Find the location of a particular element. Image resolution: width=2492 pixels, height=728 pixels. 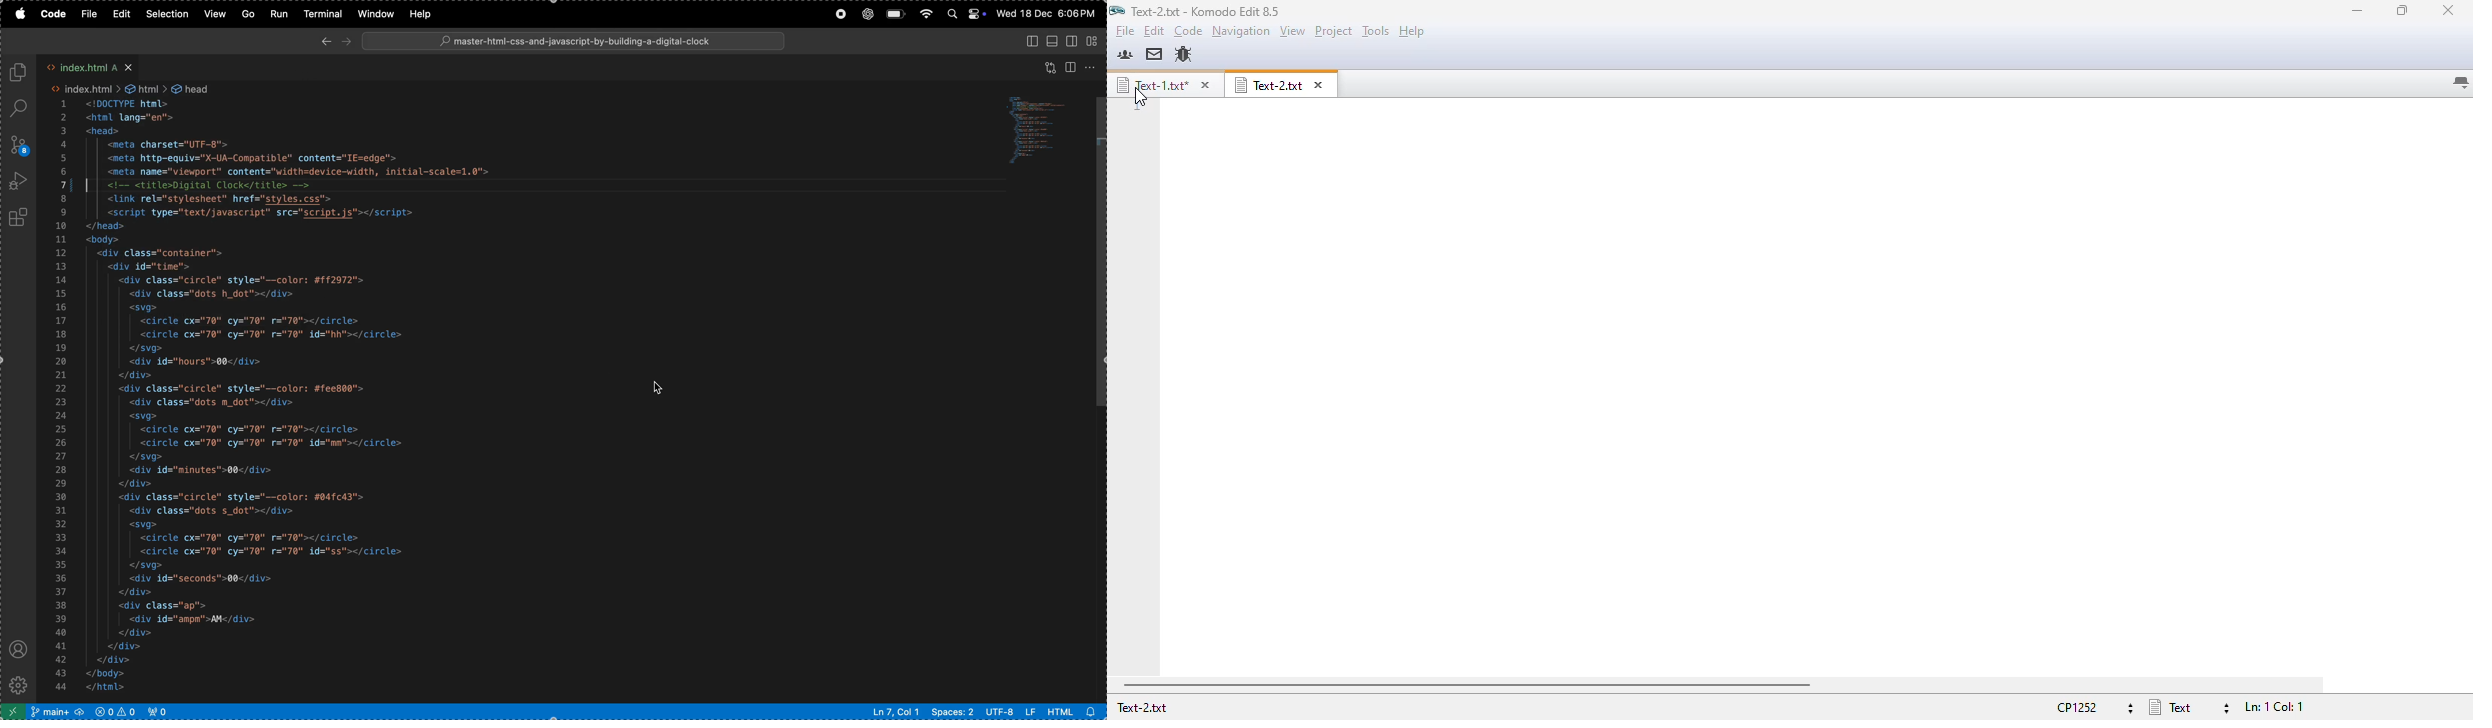

help is located at coordinates (424, 13).